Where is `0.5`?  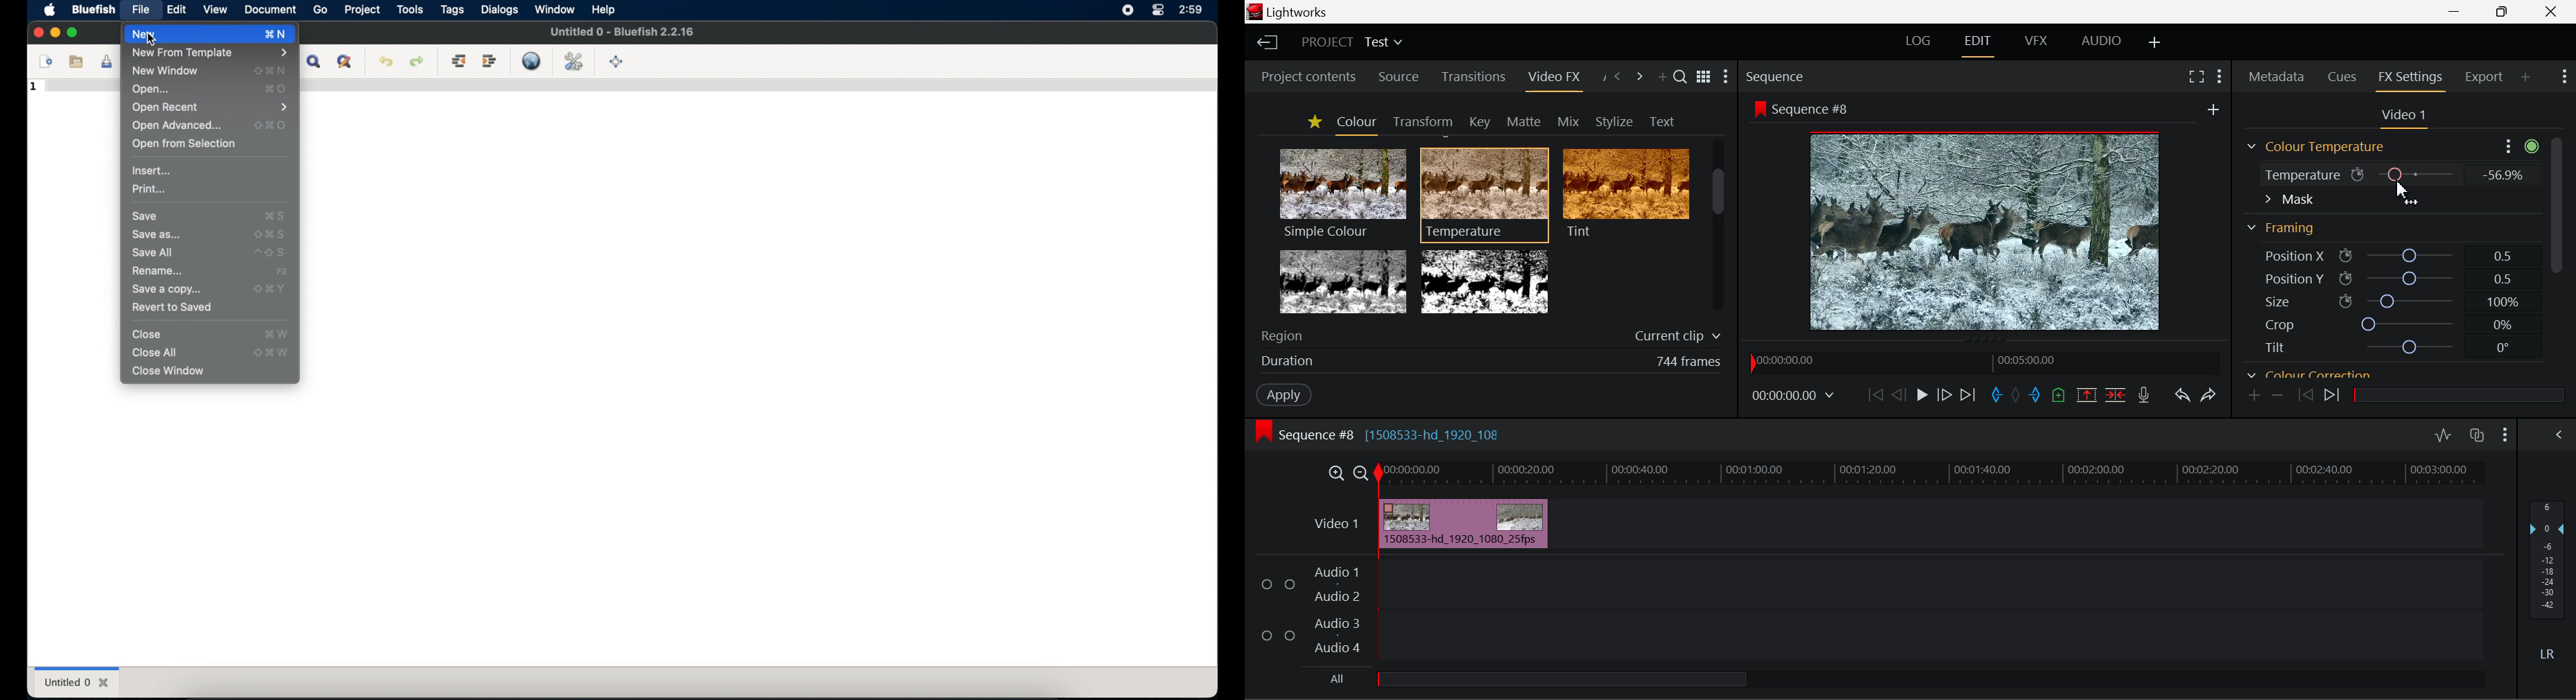 0.5 is located at coordinates (2504, 281).